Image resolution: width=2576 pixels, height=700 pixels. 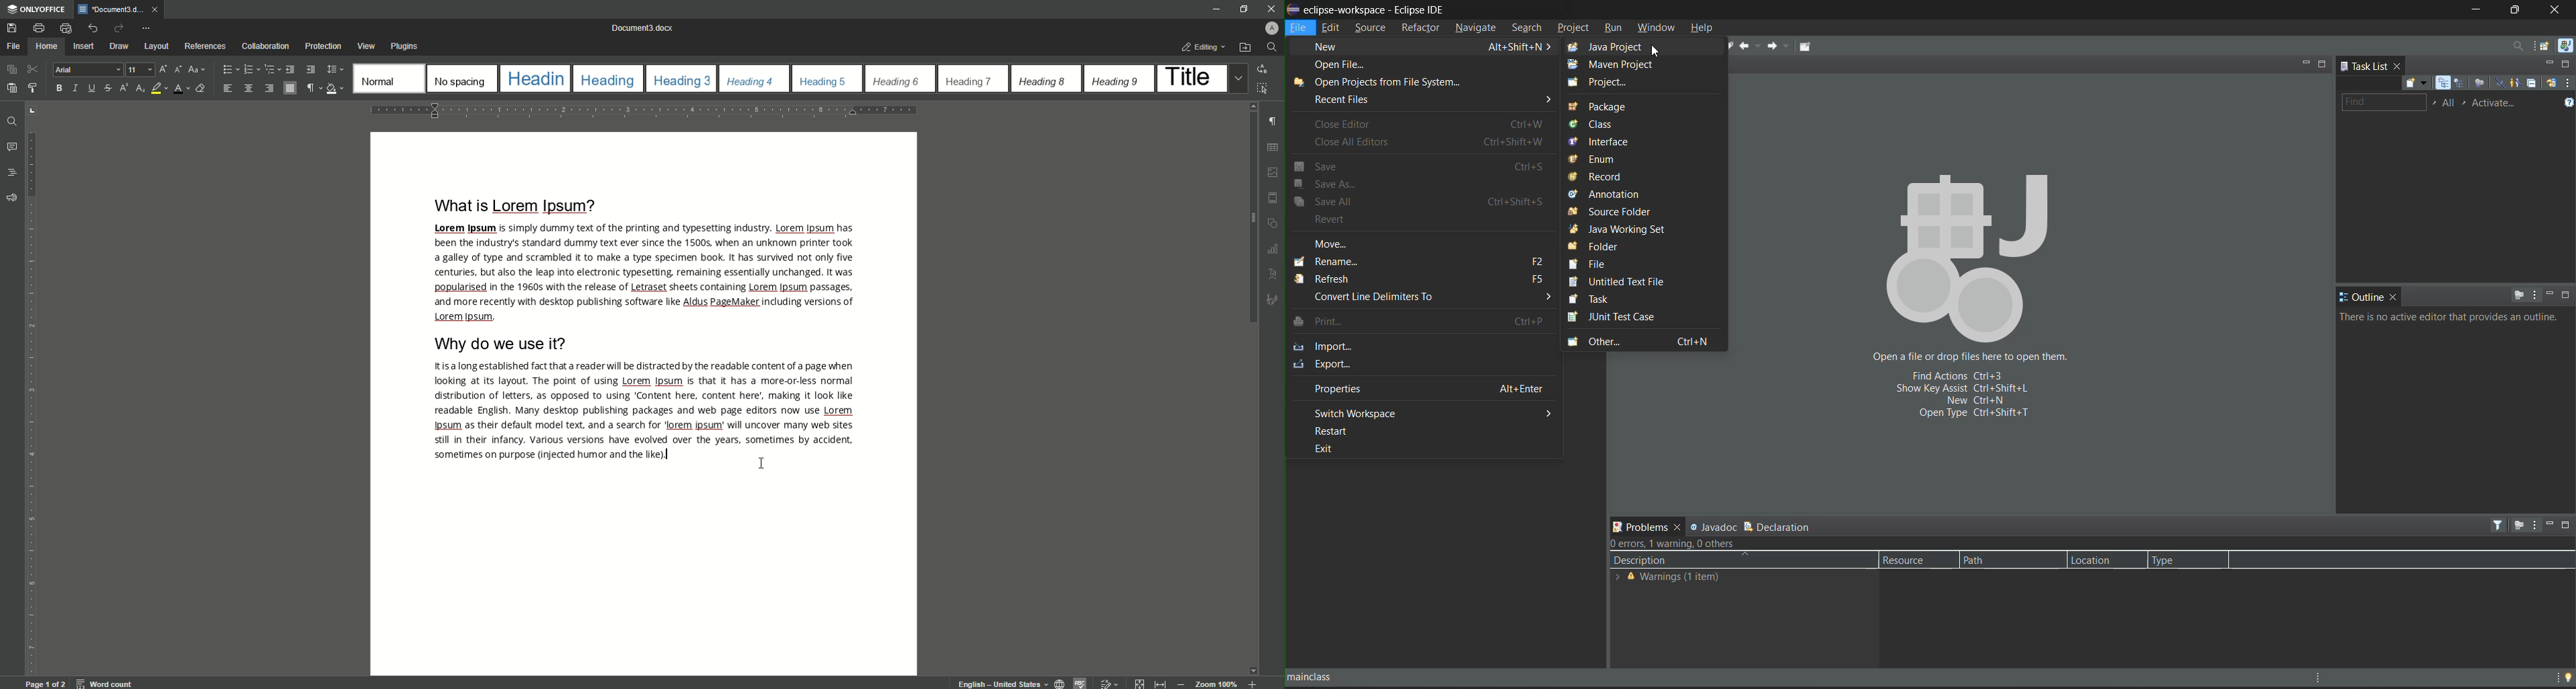 What do you see at coordinates (2543, 46) in the screenshot?
I see `open perspective` at bounding box center [2543, 46].